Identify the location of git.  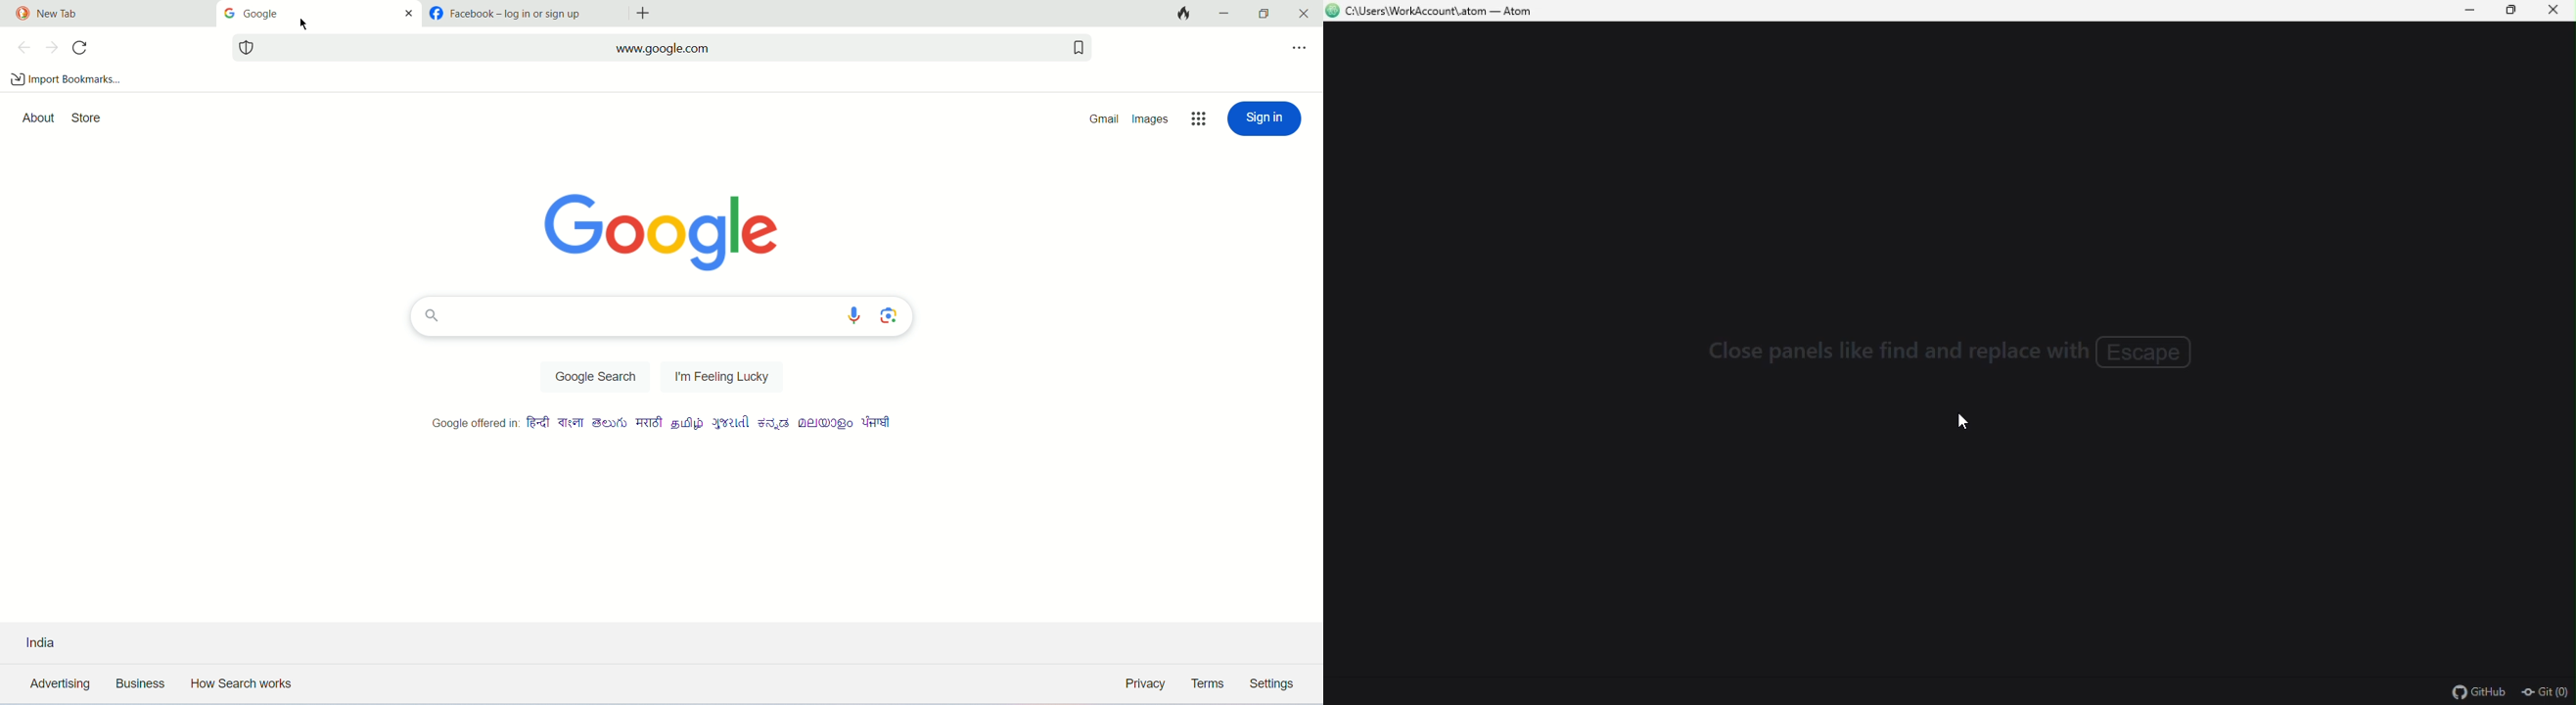
(2549, 693).